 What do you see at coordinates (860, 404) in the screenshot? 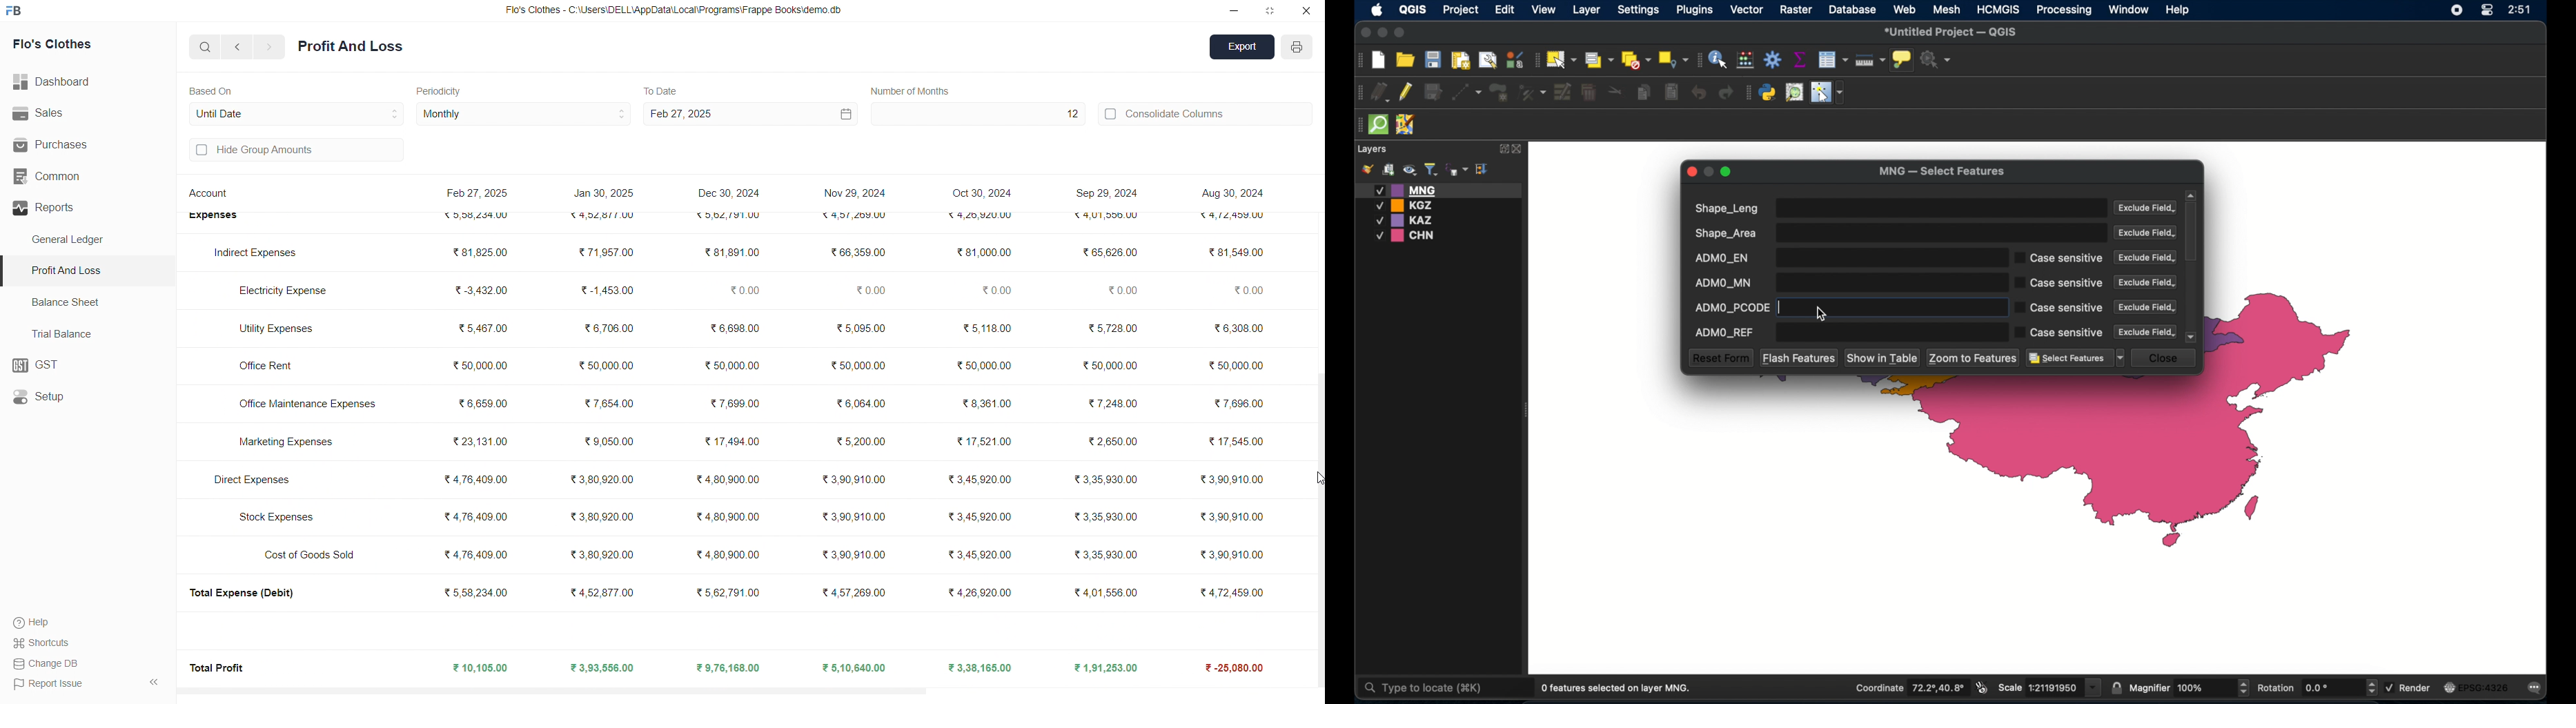
I see `₹6,064.00` at bounding box center [860, 404].